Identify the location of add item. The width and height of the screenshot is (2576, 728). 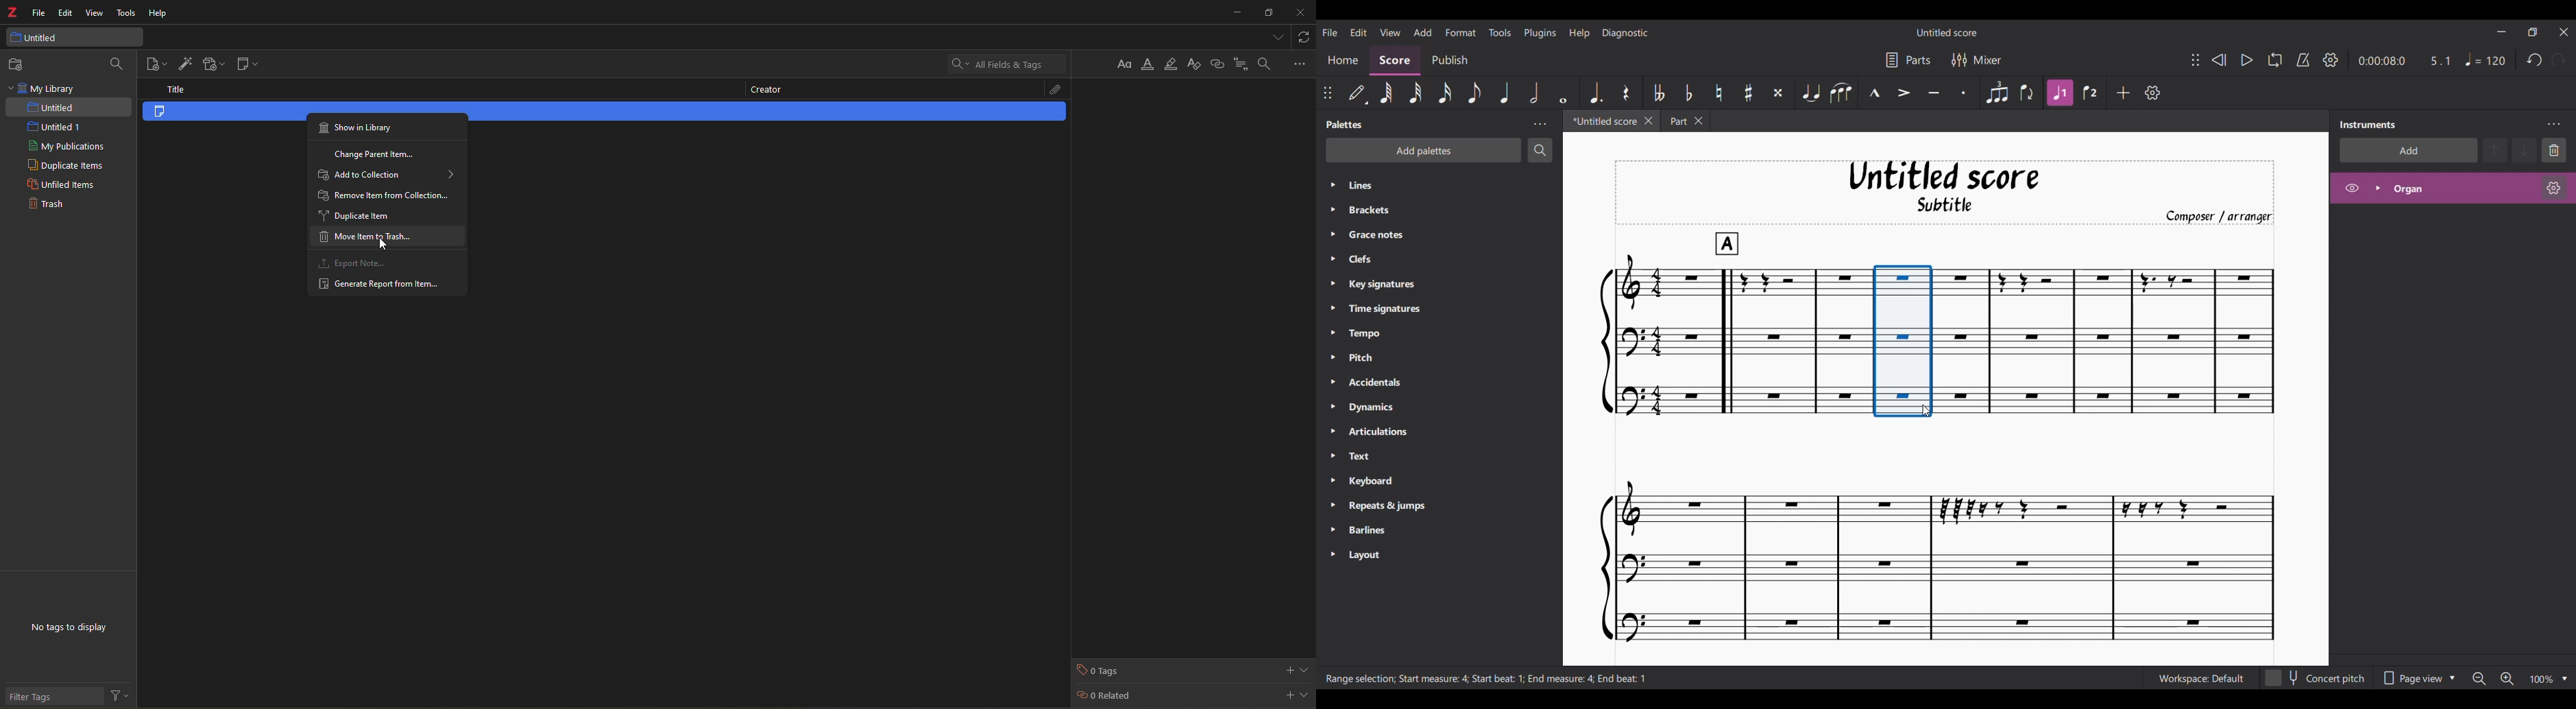
(185, 63).